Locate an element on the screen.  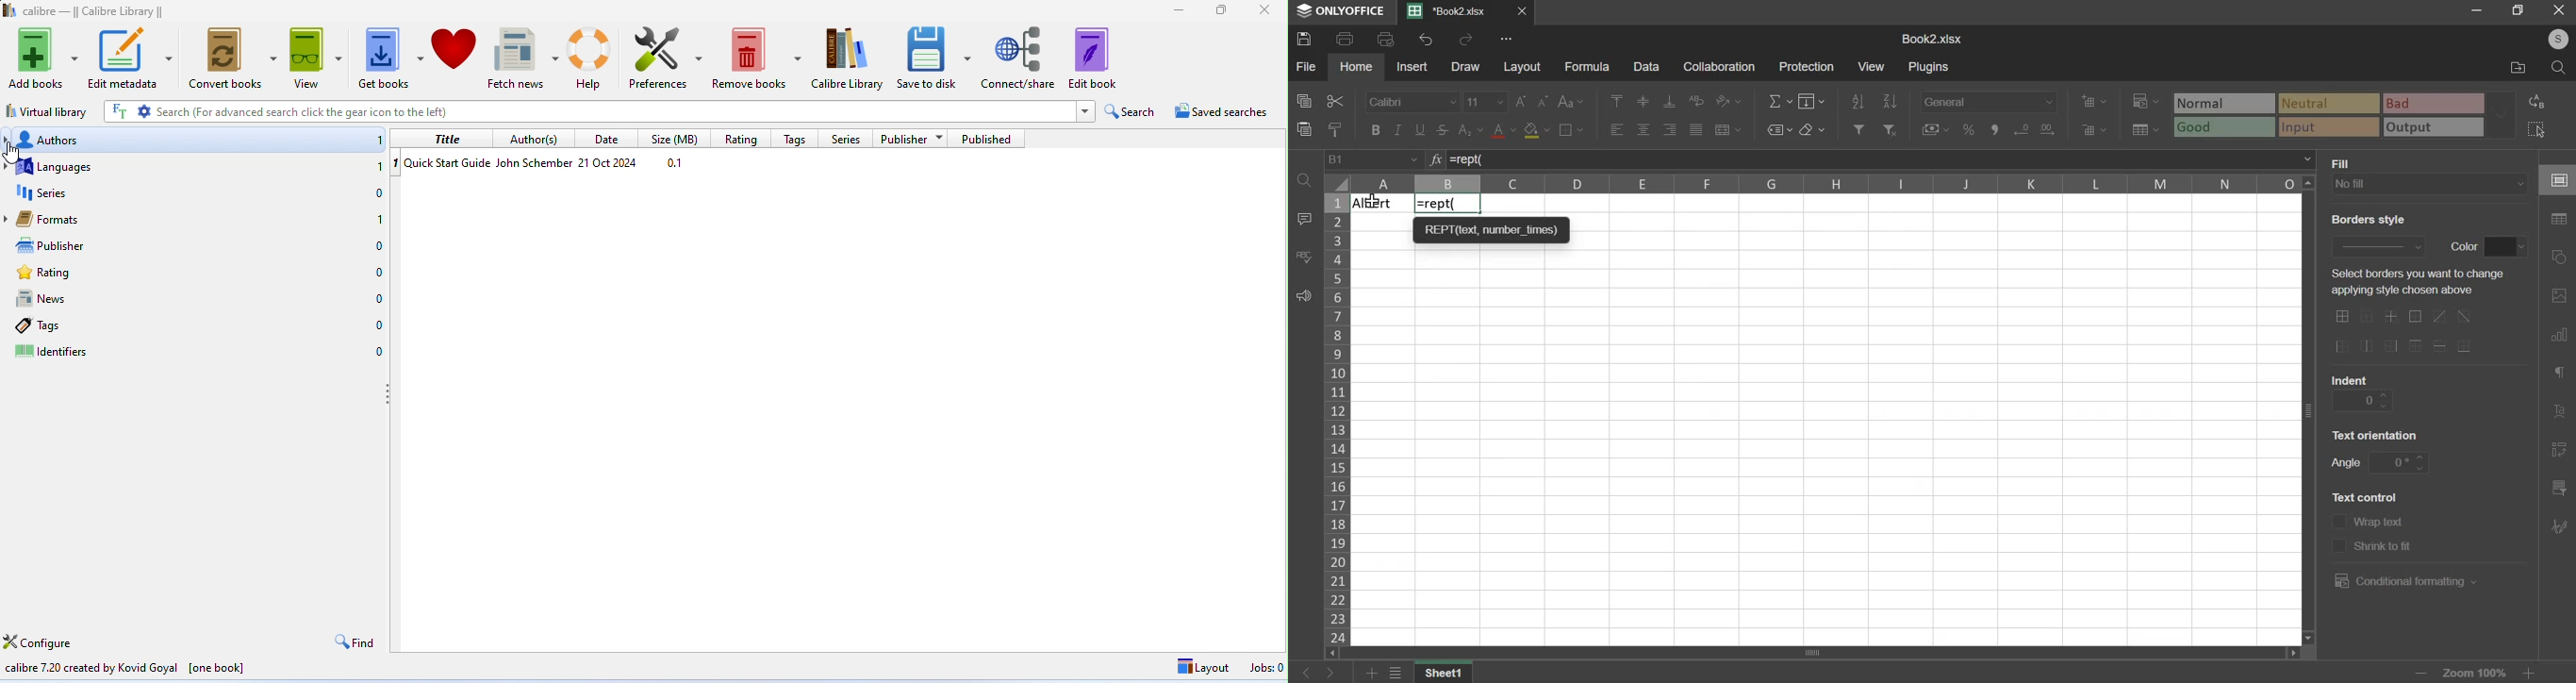
vertical alignment is located at coordinates (1644, 102).